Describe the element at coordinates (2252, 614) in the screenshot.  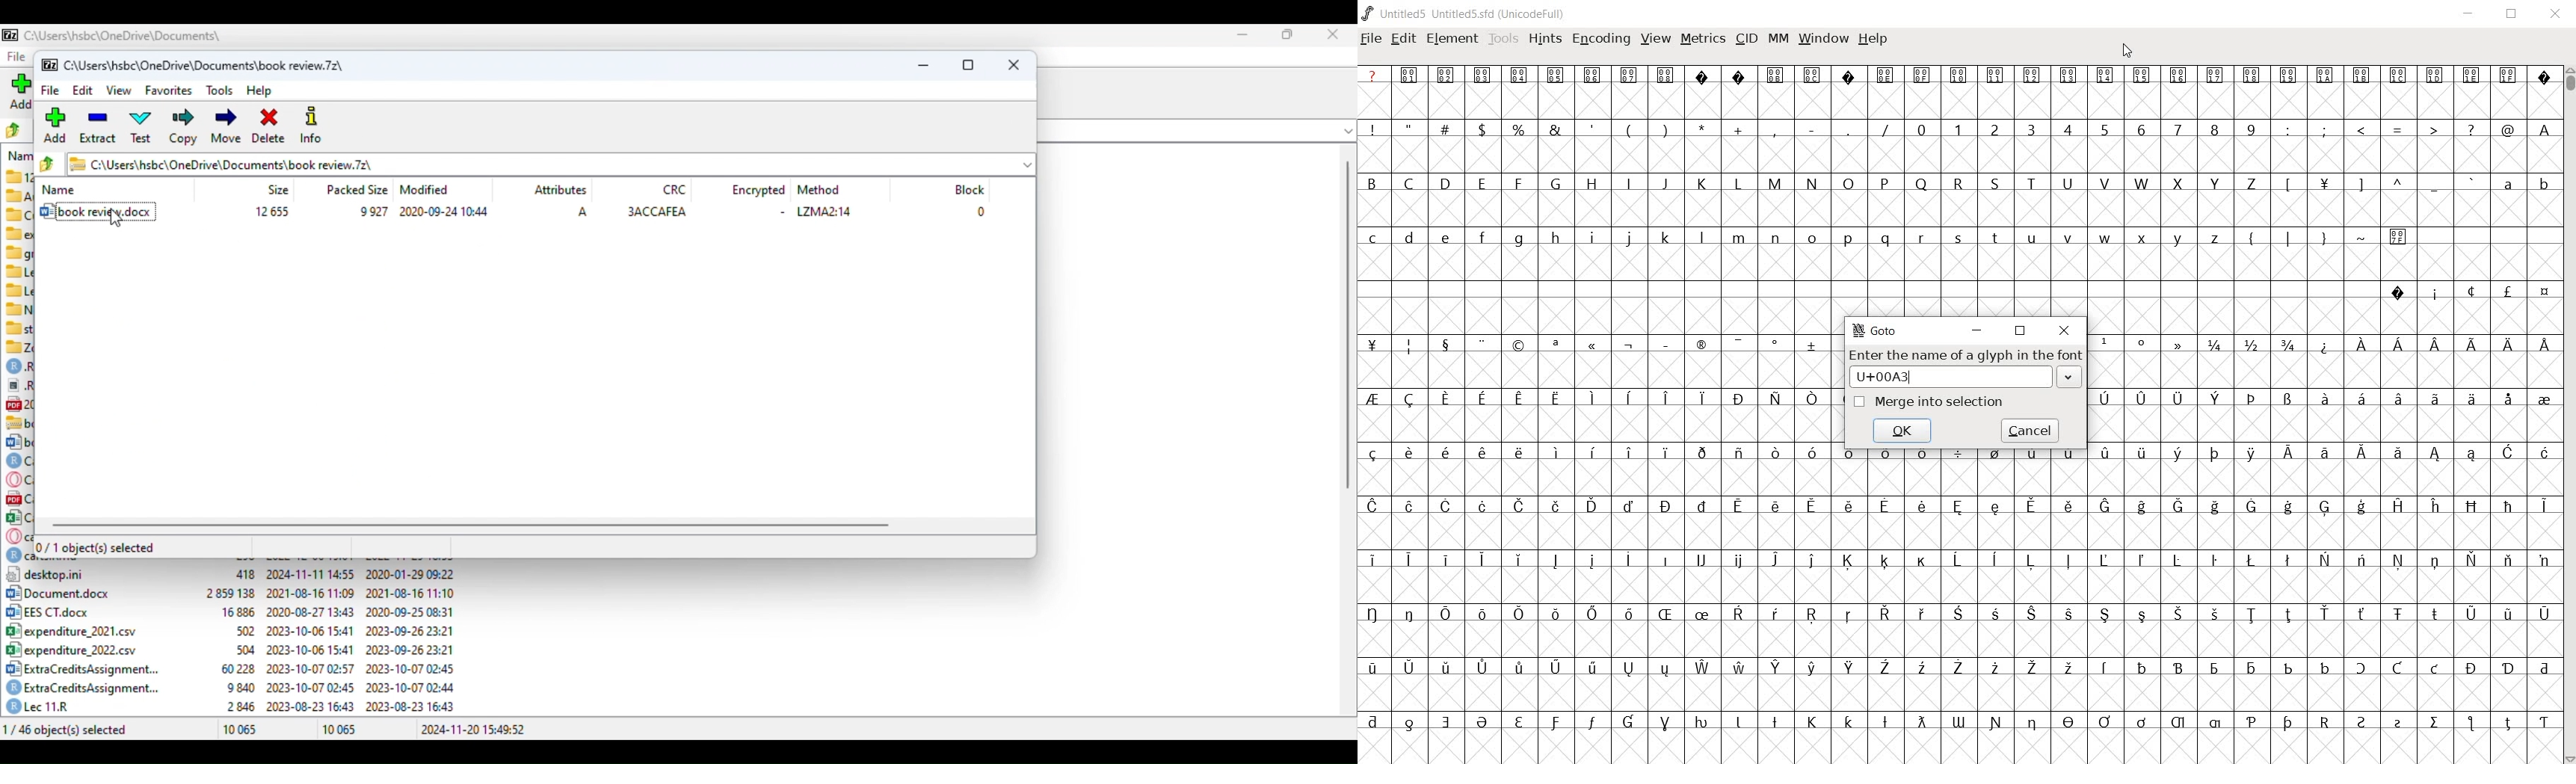
I see `Symbol` at that location.